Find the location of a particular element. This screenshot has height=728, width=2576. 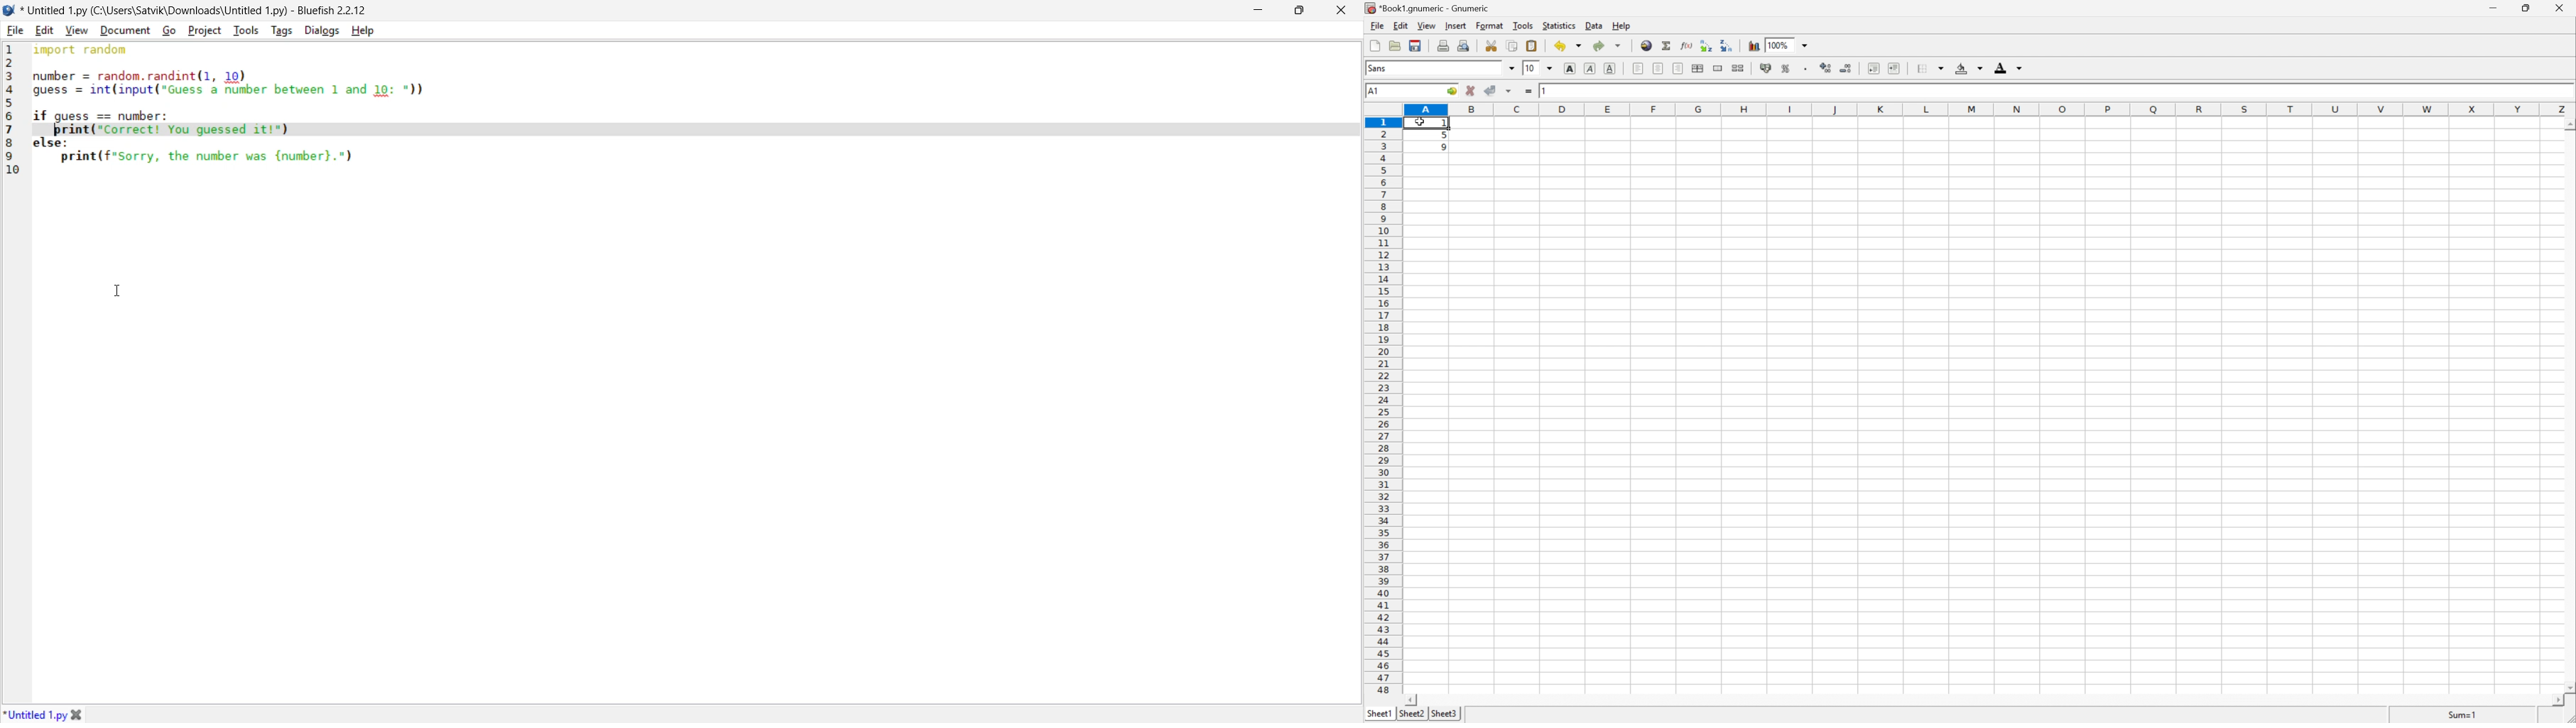

restore down is located at coordinates (2527, 8).